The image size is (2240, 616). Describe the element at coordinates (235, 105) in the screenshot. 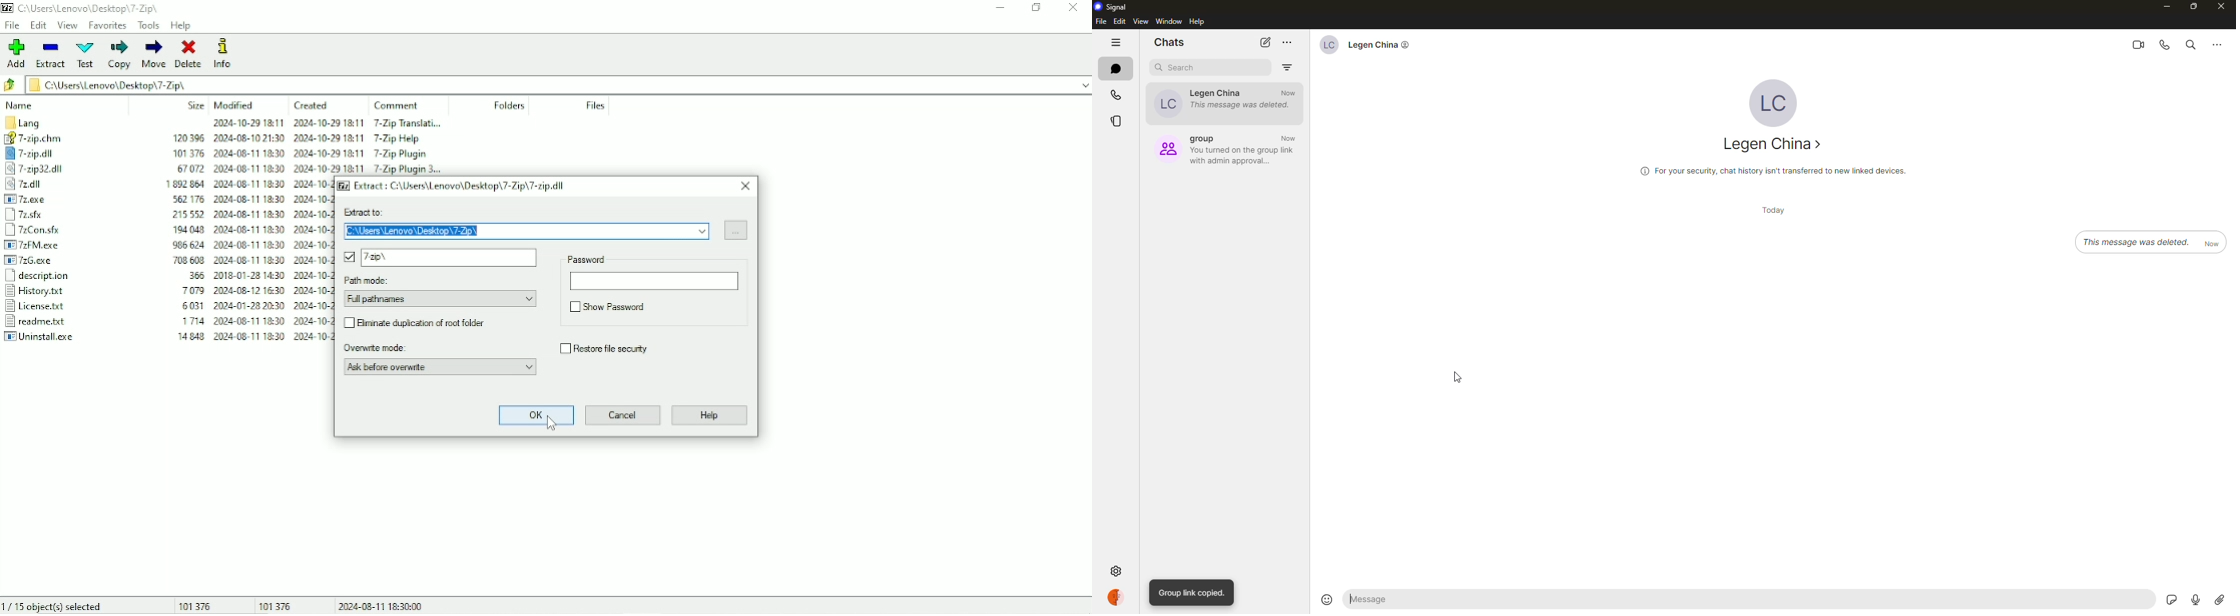

I see `Modified` at that location.